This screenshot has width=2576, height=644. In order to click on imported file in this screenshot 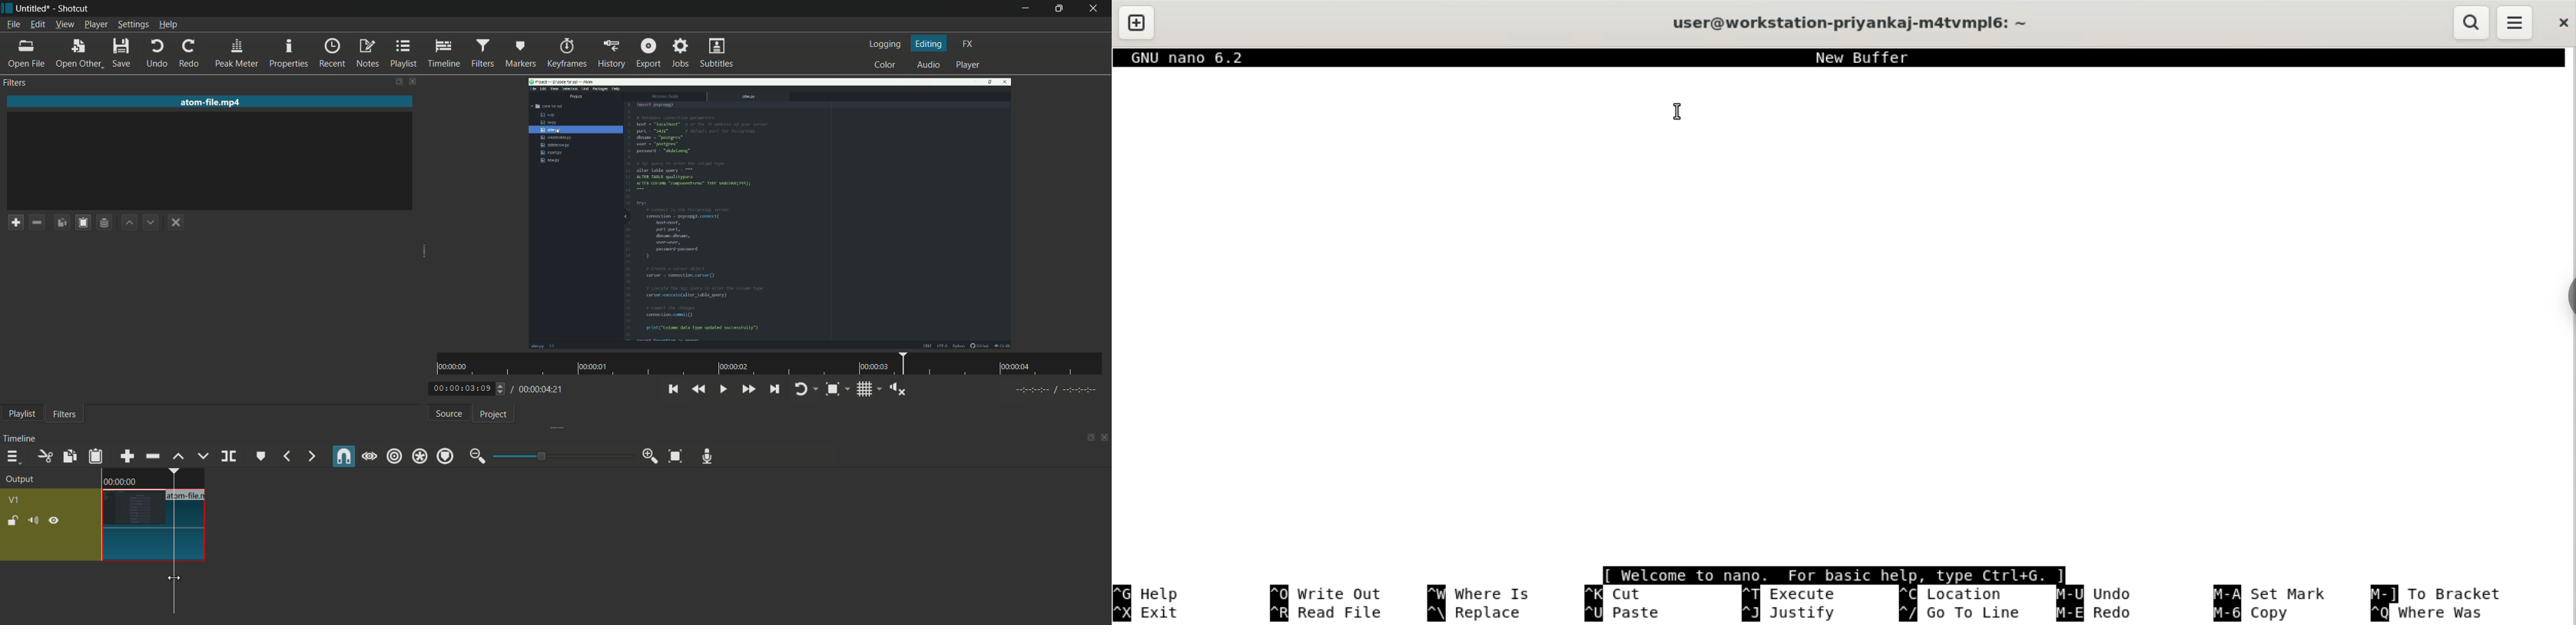, I will do `click(771, 213)`.